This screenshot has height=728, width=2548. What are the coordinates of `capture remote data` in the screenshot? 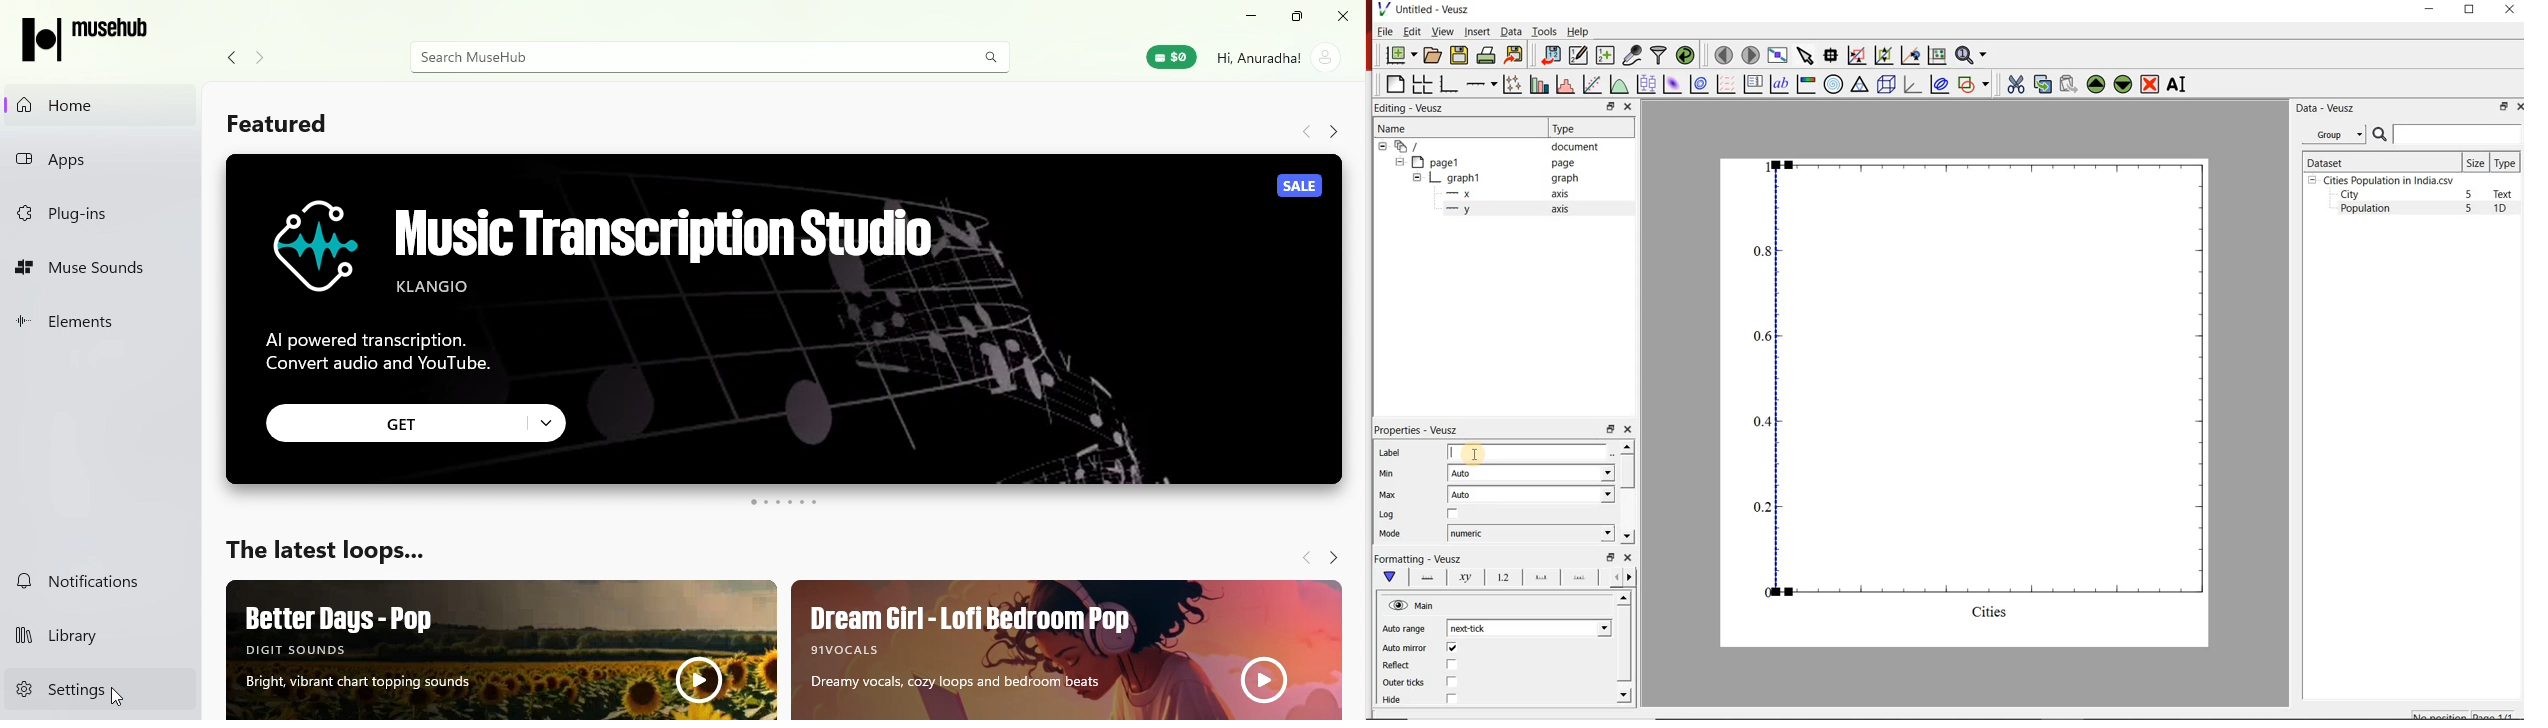 It's located at (1631, 55).